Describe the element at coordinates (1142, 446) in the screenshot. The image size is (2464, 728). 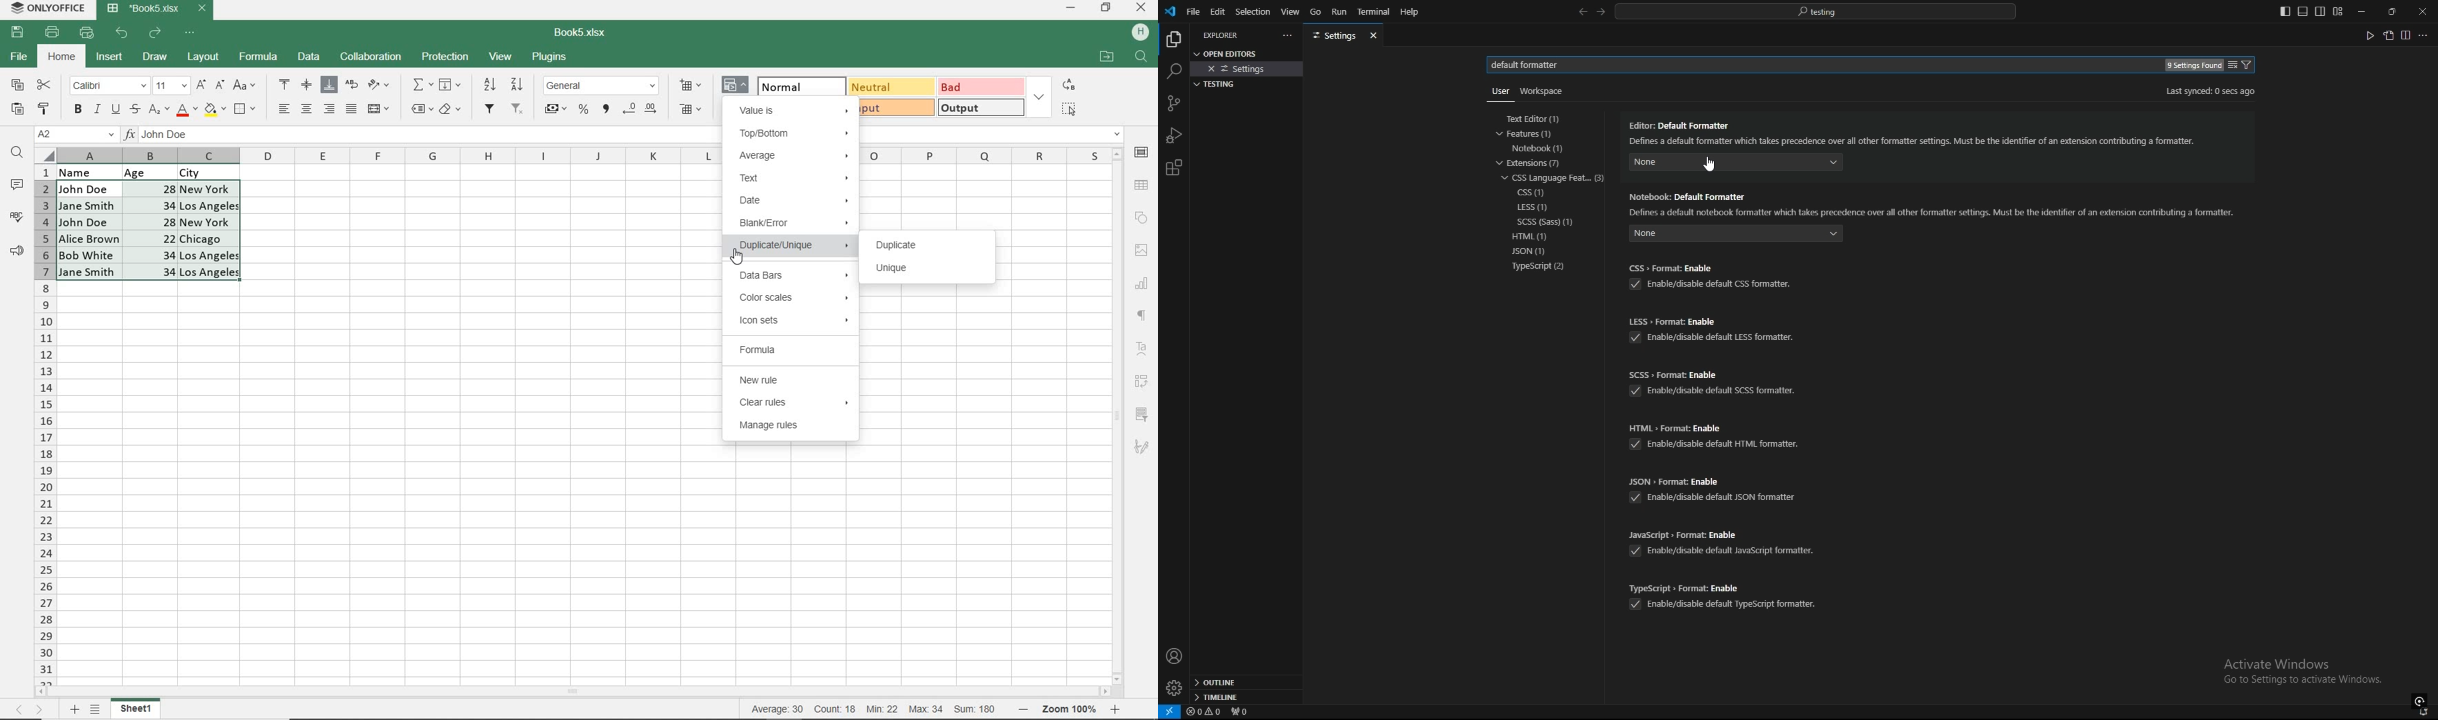
I see `SIGNATURE` at that location.